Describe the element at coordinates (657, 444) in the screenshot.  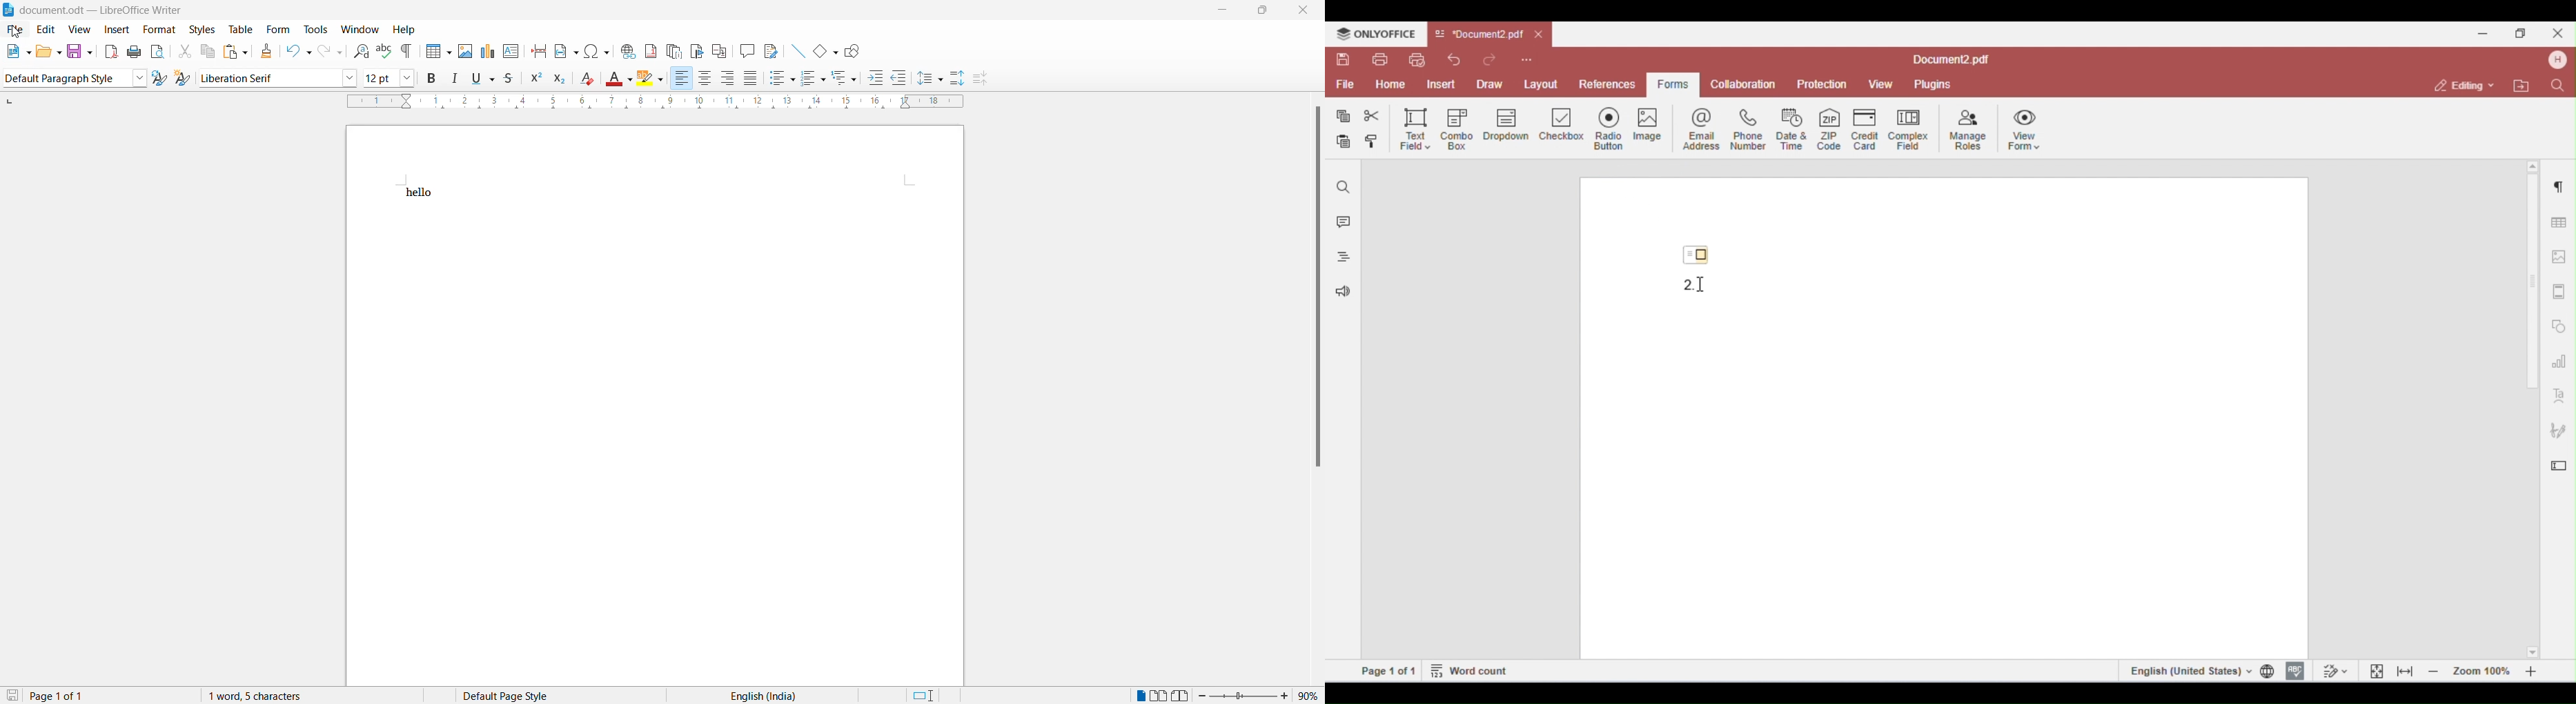
I see `page` at that location.